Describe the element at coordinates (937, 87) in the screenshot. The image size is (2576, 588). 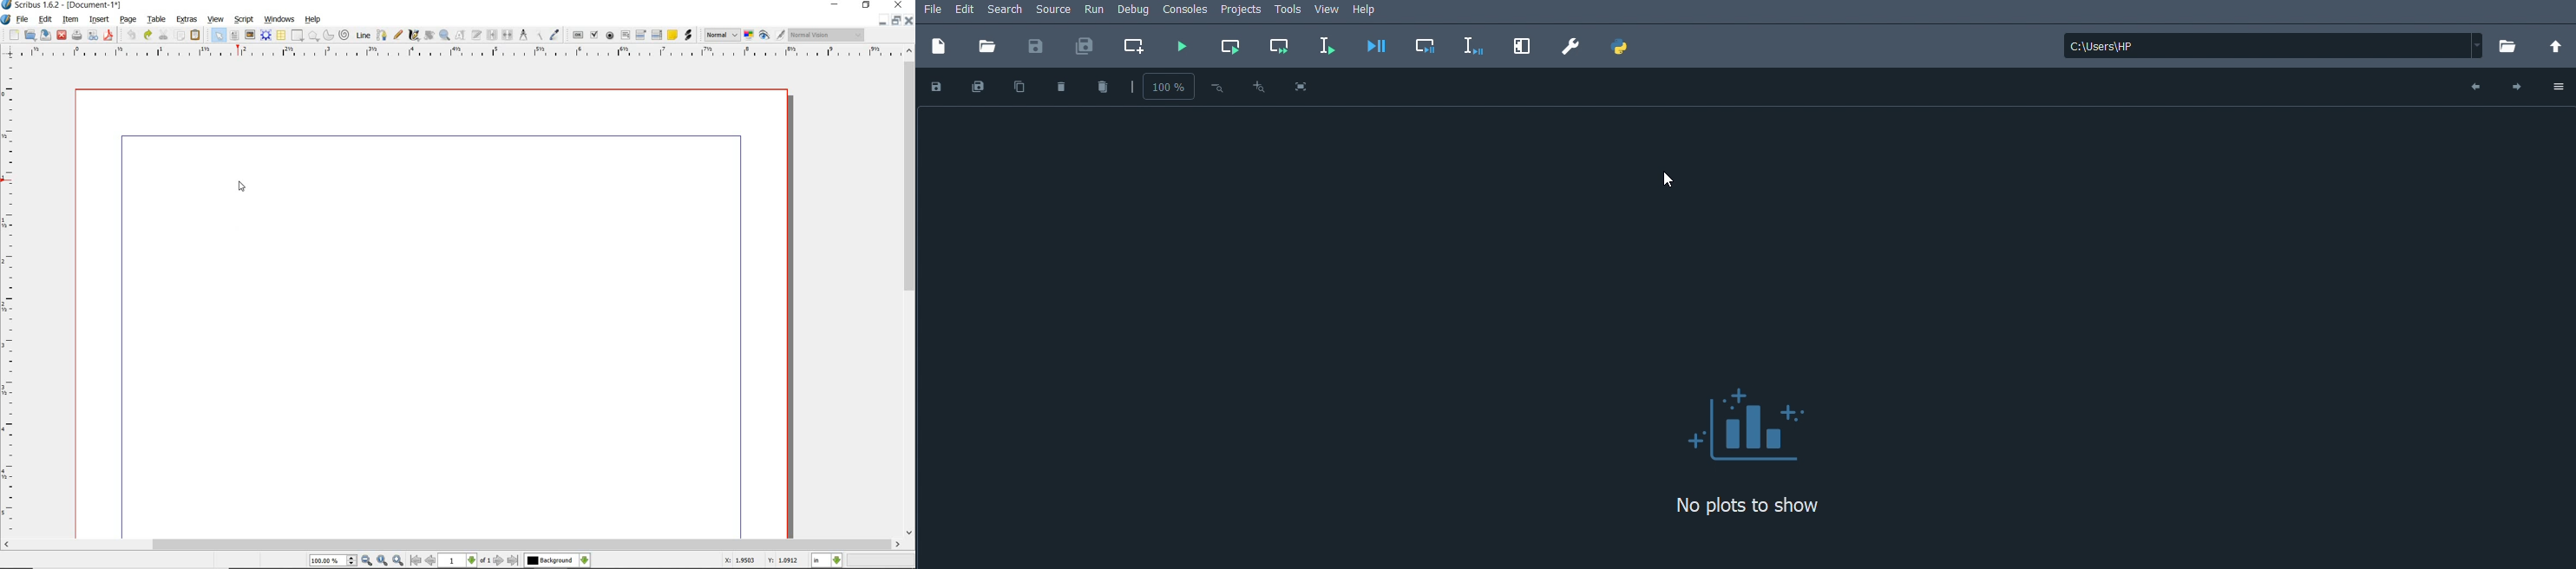
I see `save` at that location.